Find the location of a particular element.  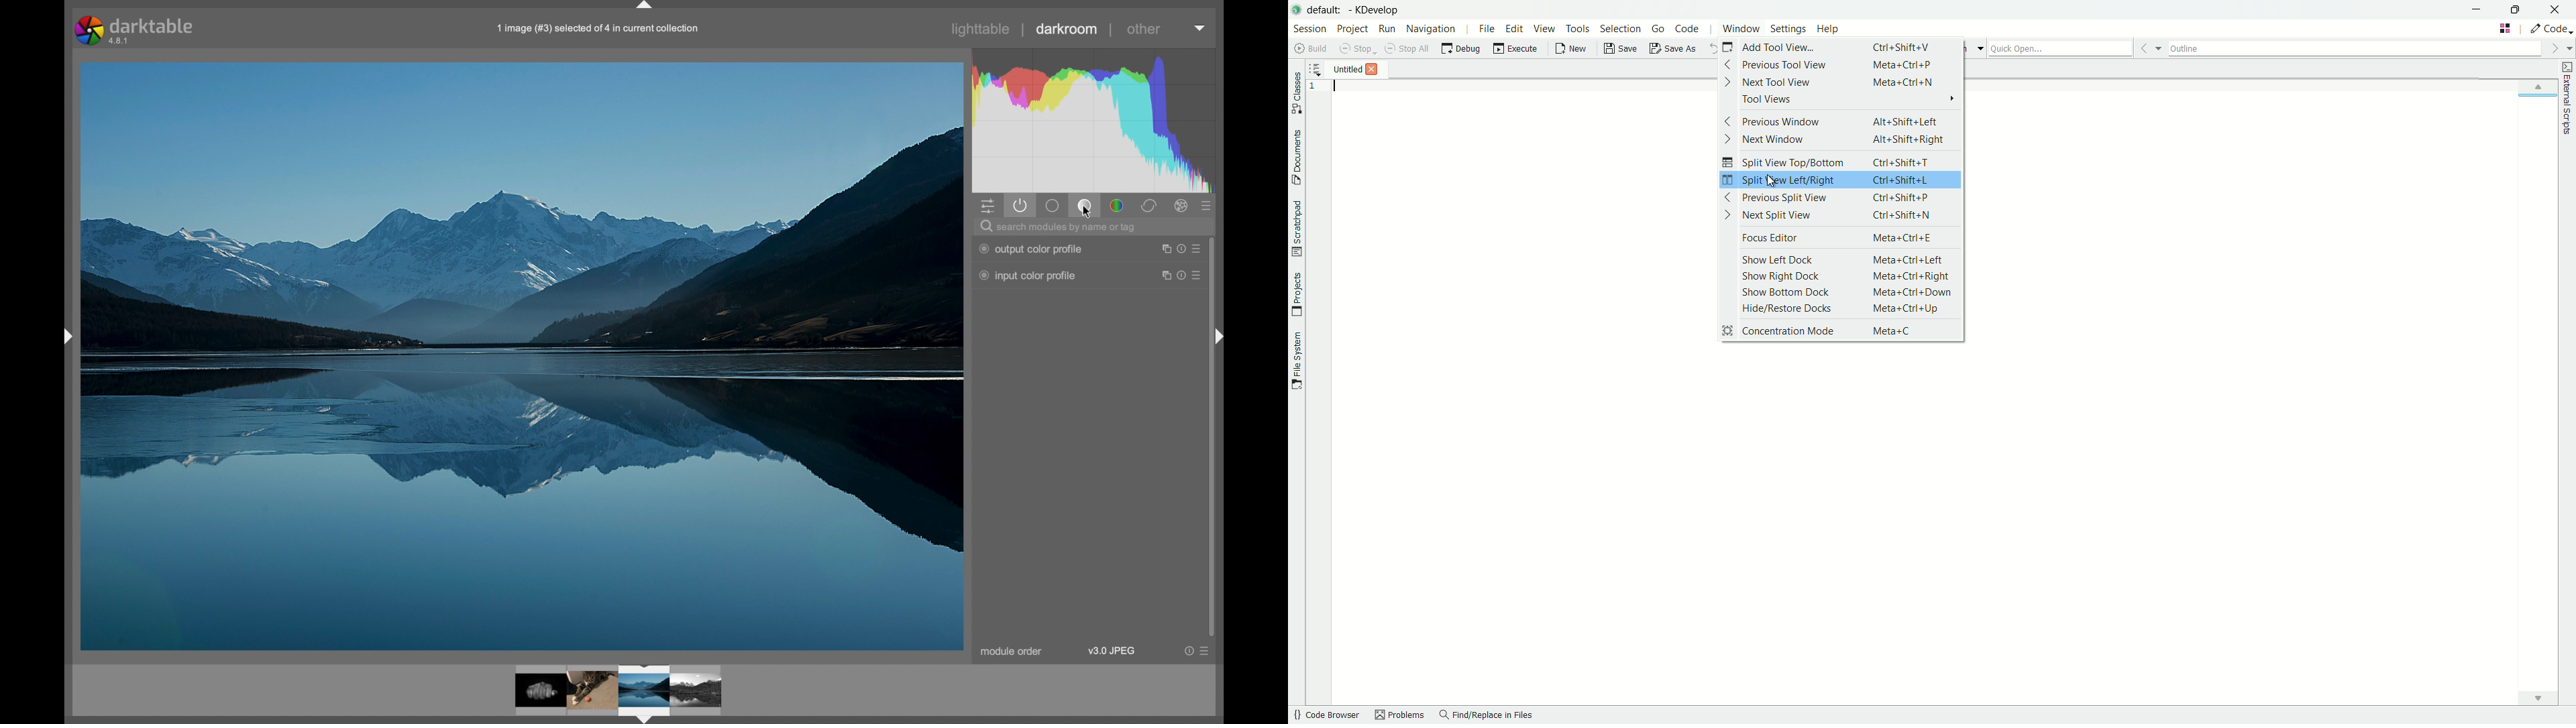

other is located at coordinates (1144, 28).